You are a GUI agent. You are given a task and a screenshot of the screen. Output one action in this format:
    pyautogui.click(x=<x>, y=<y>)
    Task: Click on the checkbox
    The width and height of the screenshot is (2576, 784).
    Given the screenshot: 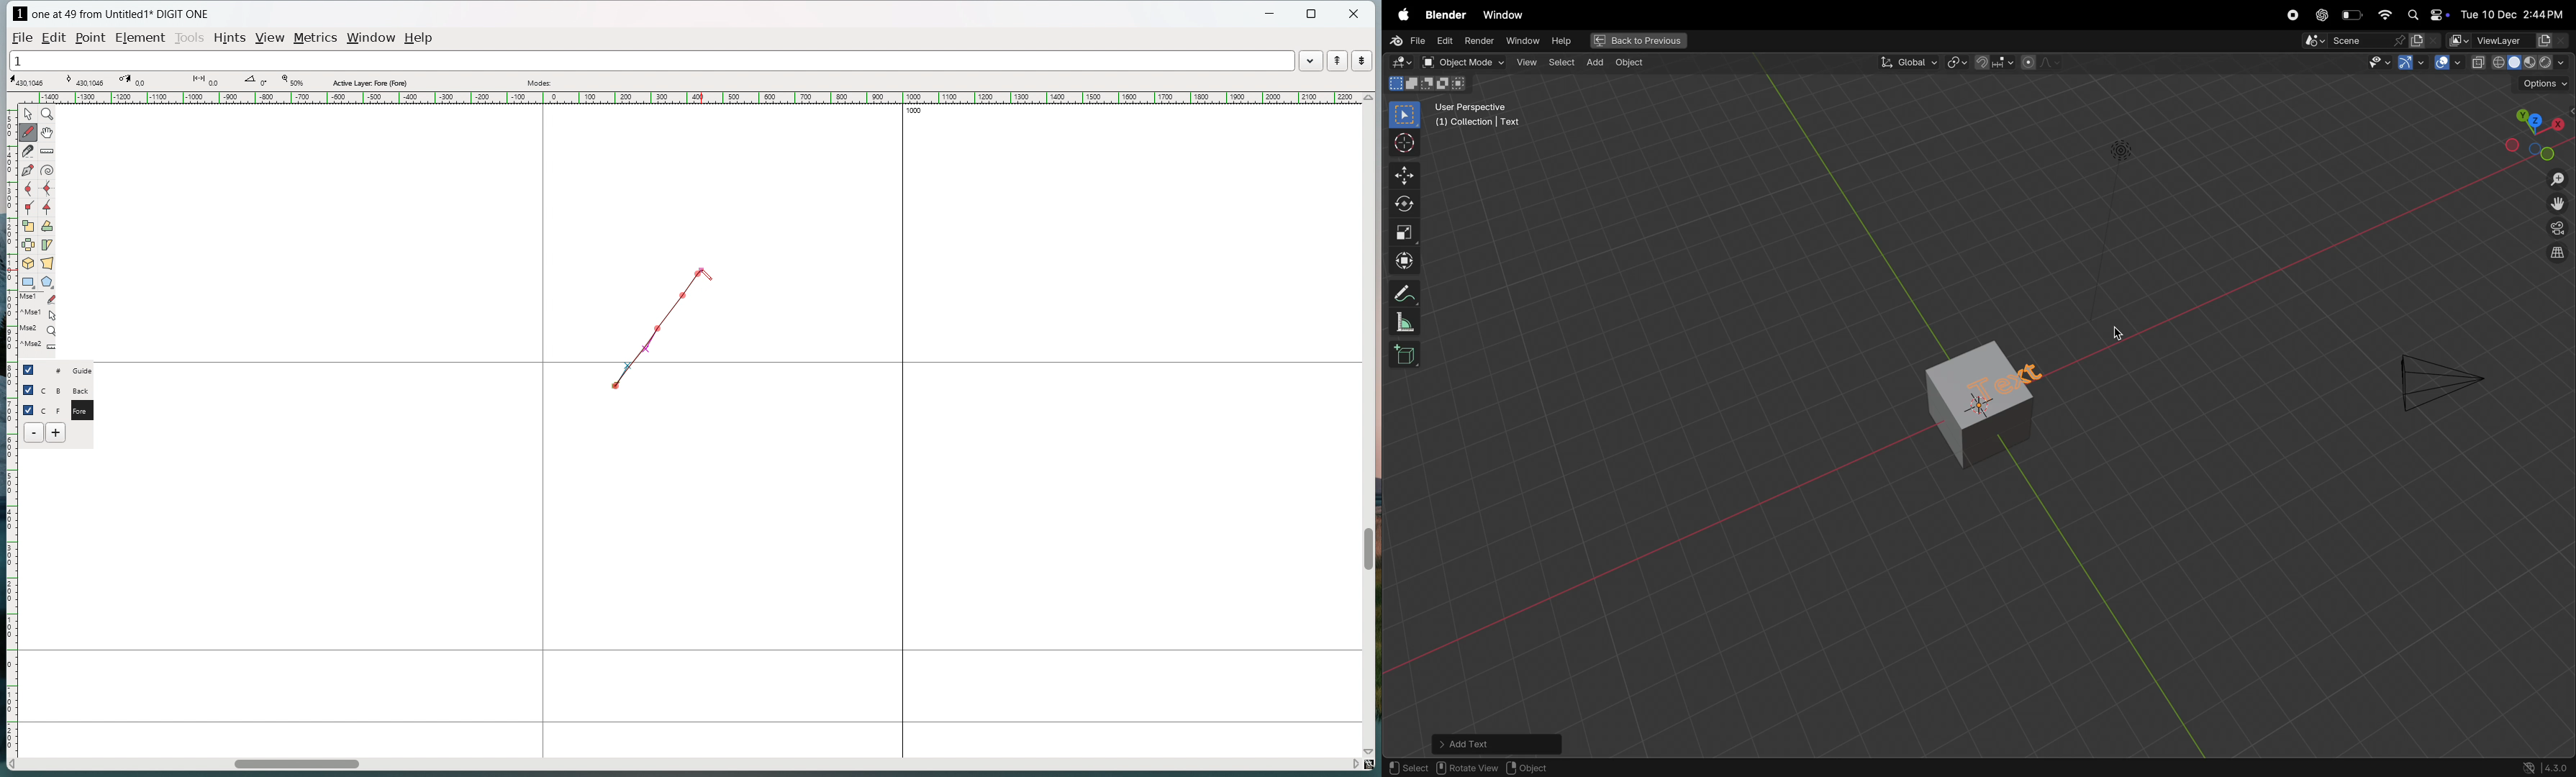 What is the action you would take?
    pyautogui.click(x=28, y=390)
    